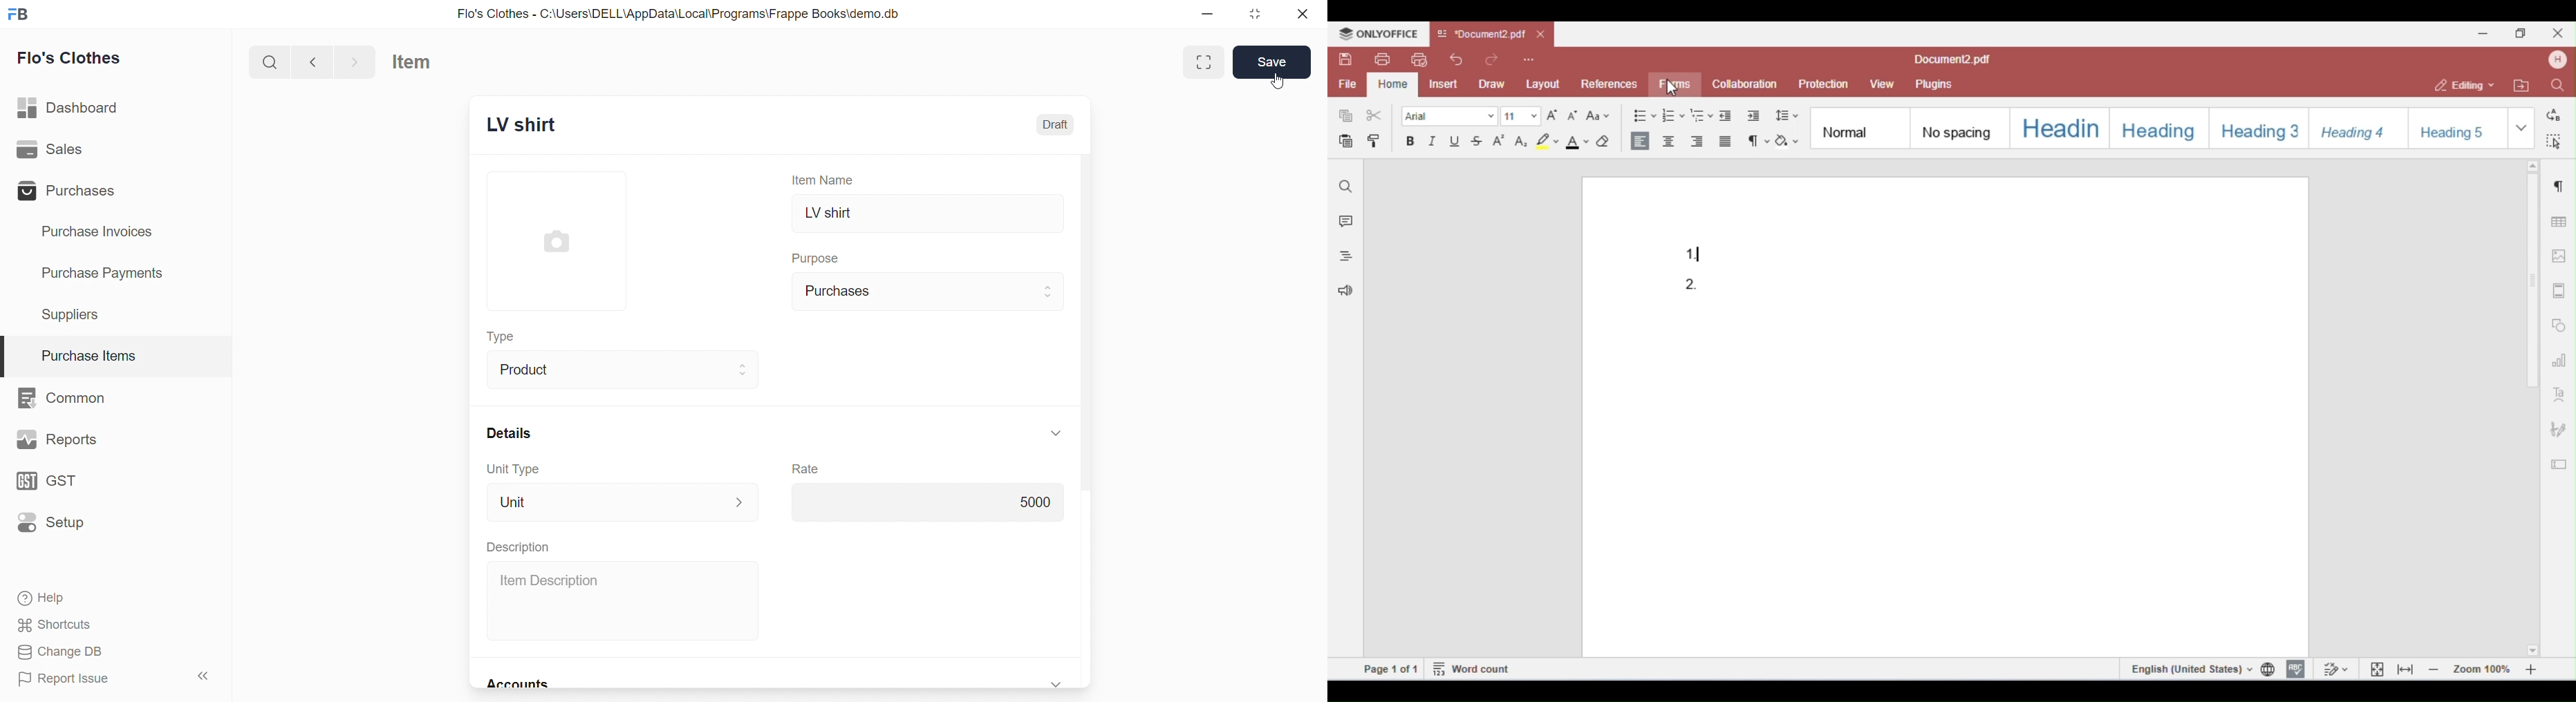  Describe the element at coordinates (116, 352) in the screenshot. I see `Purchase Items` at that location.